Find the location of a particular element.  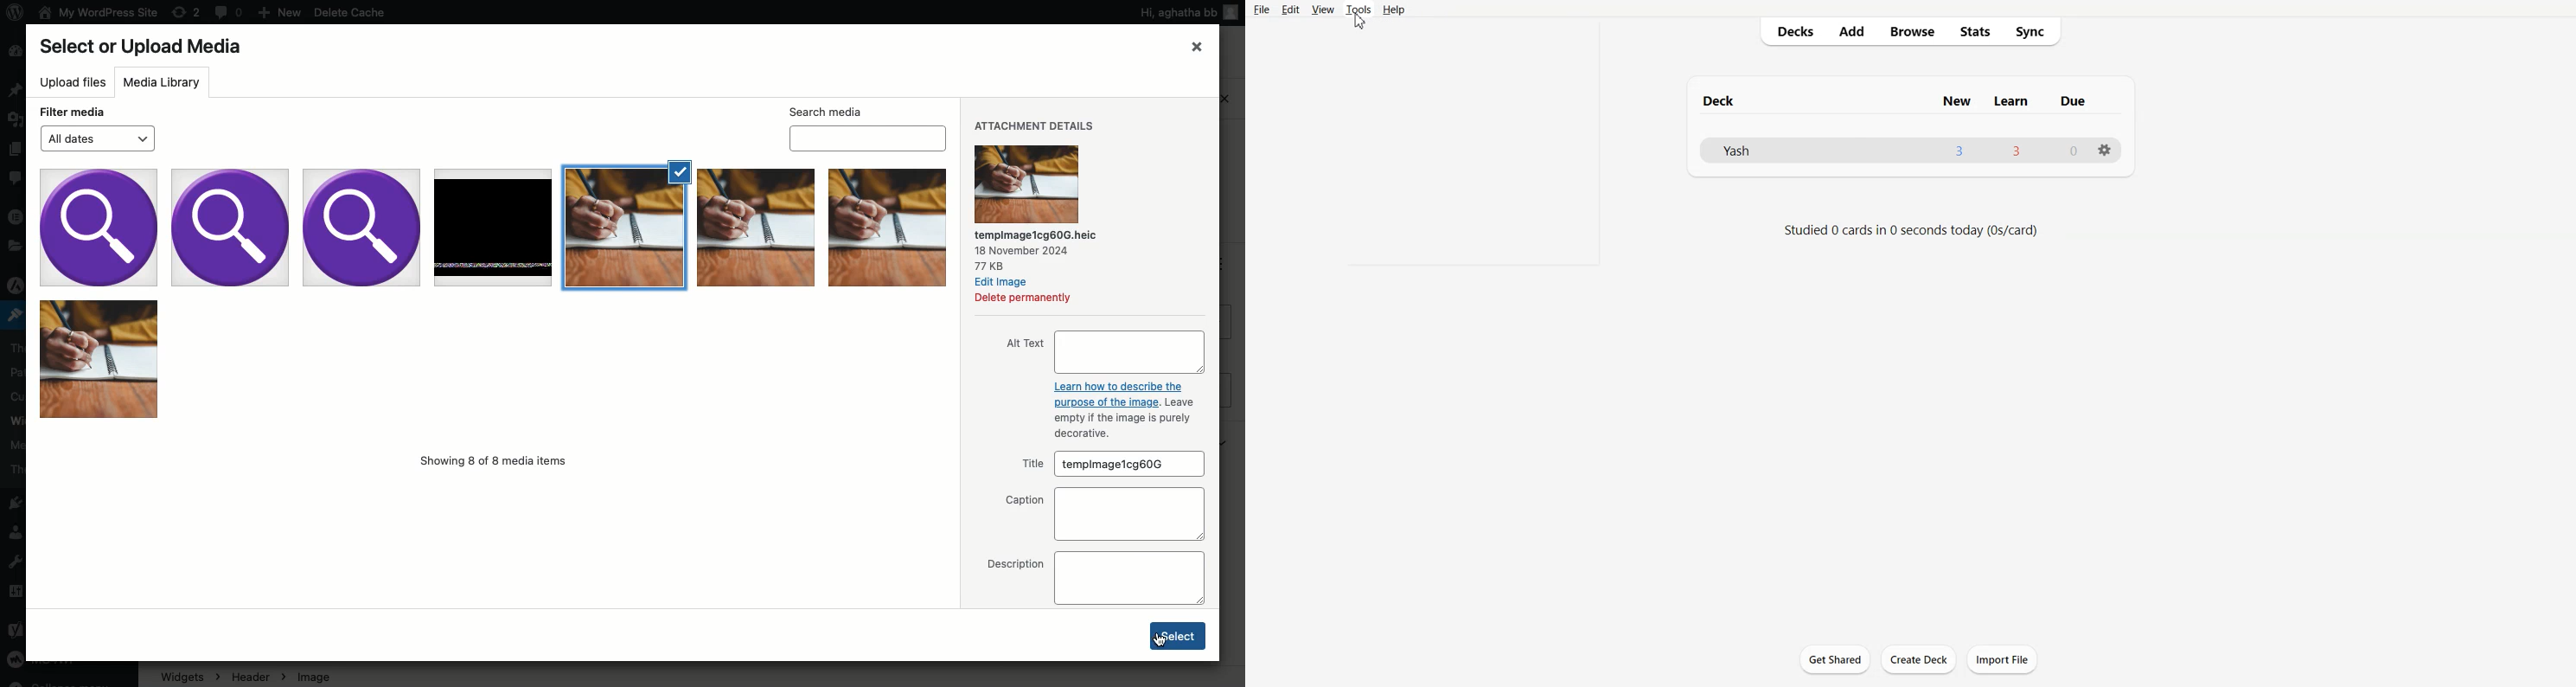

Images is located at coordinates (495, 293).